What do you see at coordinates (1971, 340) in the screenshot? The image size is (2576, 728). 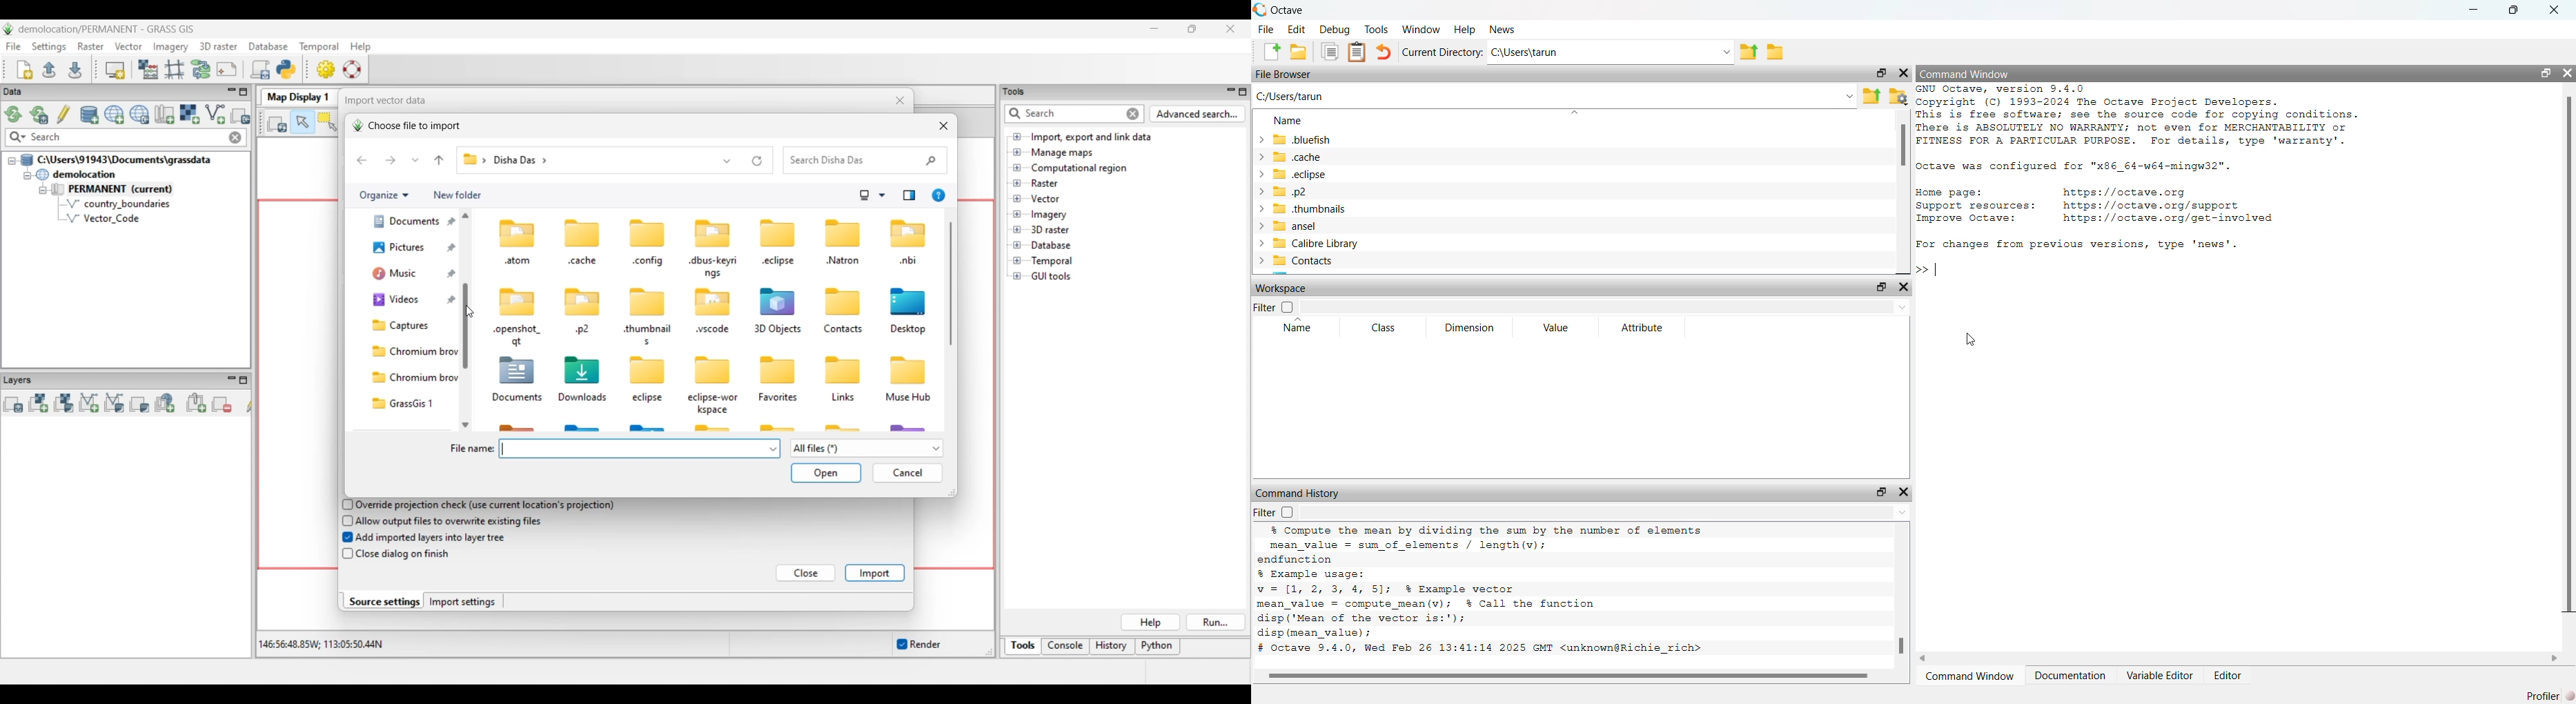 I see `cursor` at bounding box center [1971, 340].